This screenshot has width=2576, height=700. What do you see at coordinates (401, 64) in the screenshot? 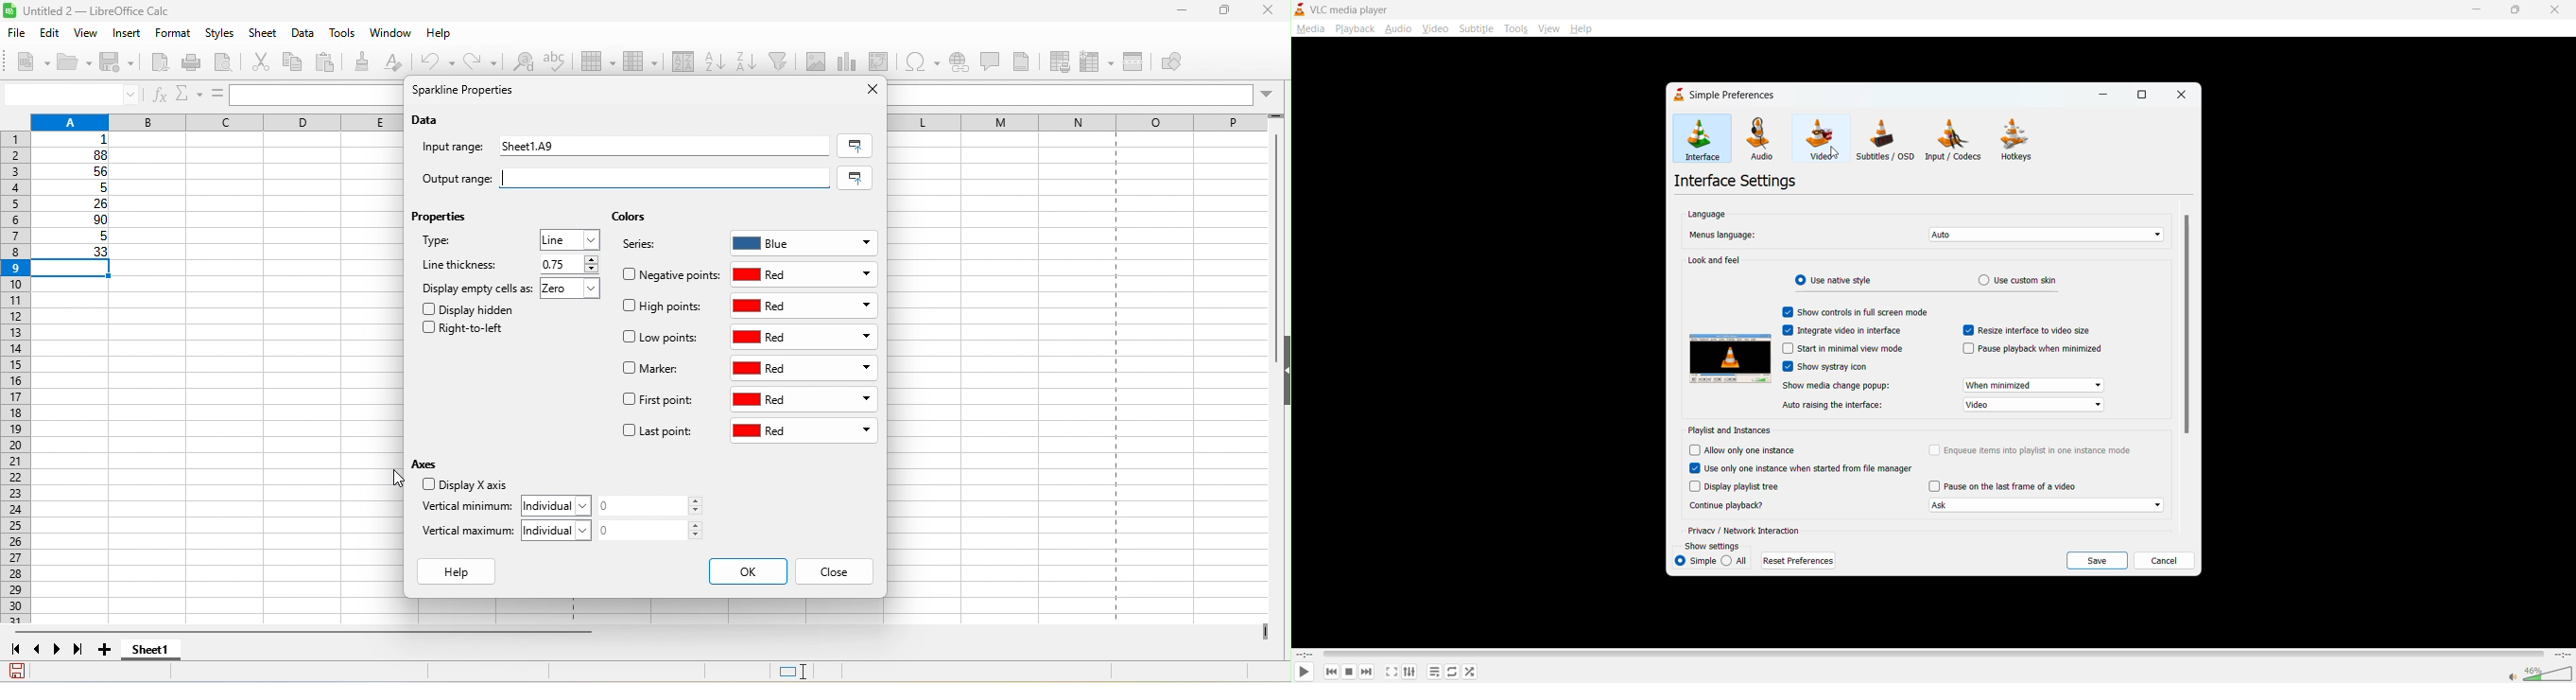
I see `clear direct formatting` at bounding box center [401, 64].